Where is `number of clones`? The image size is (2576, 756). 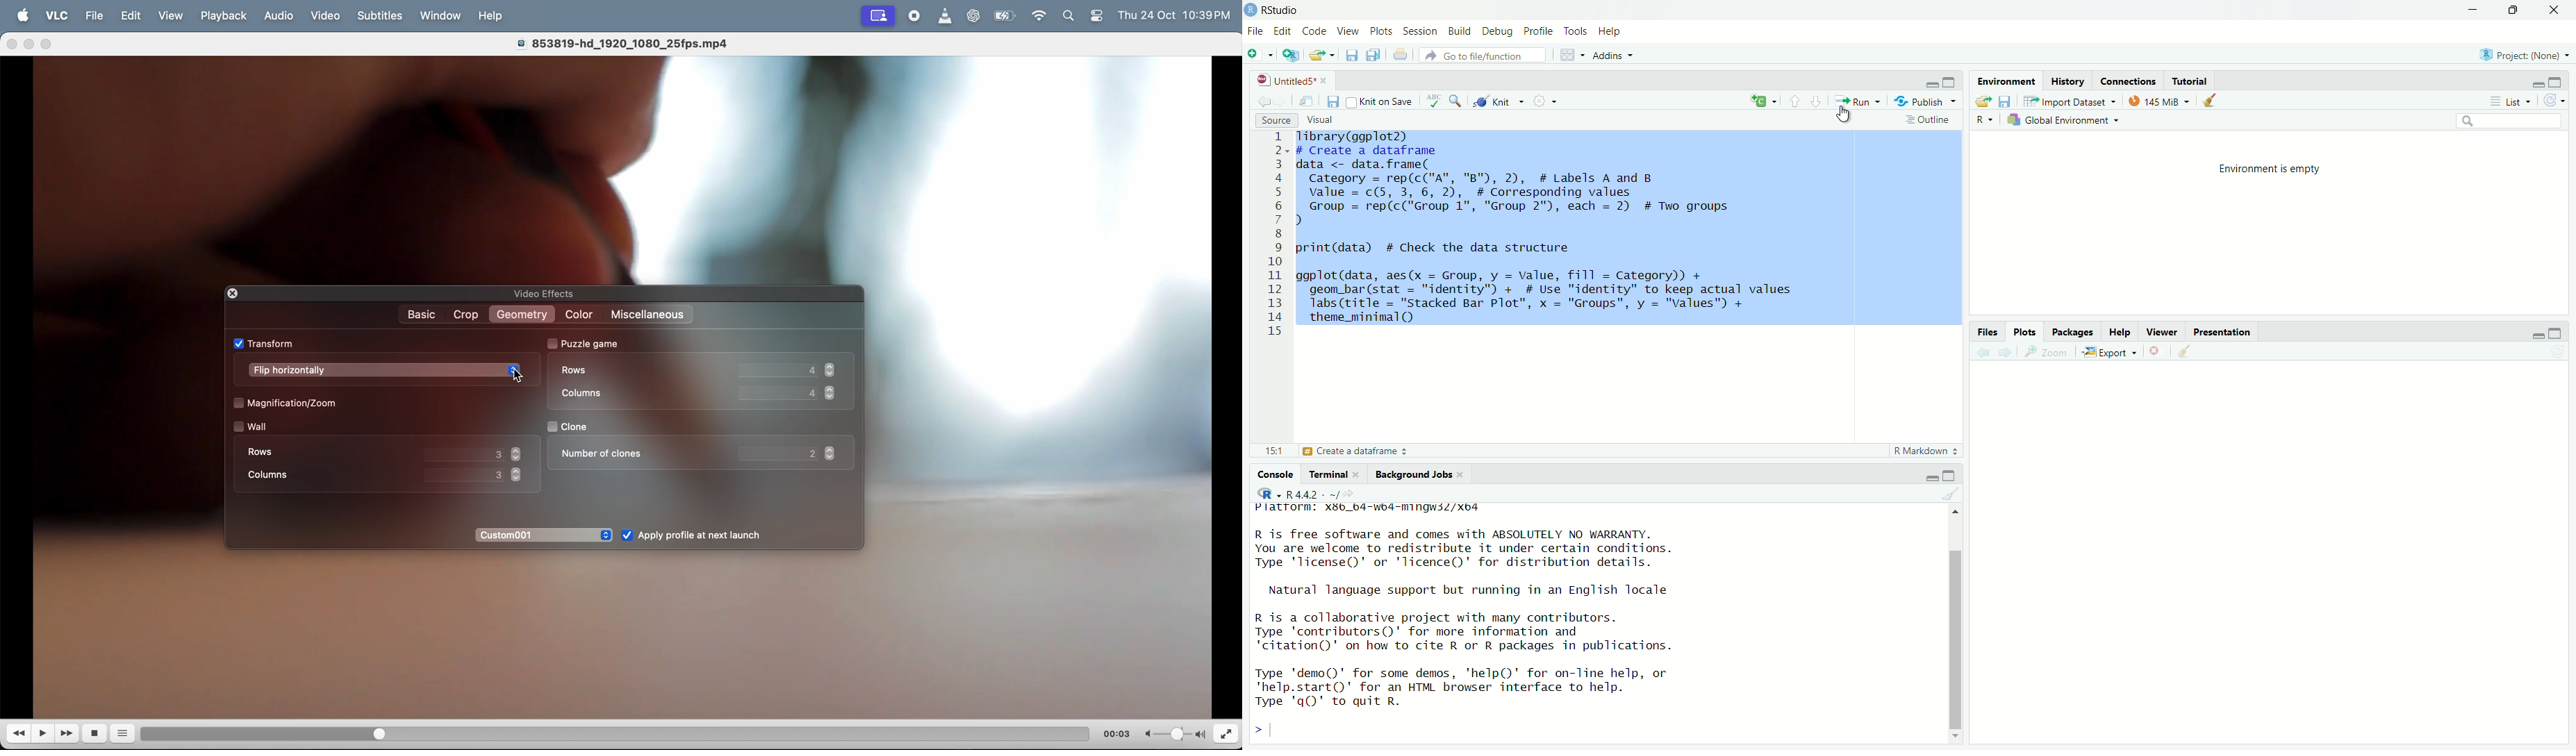 number of clones is located at coordinates (603, 452).